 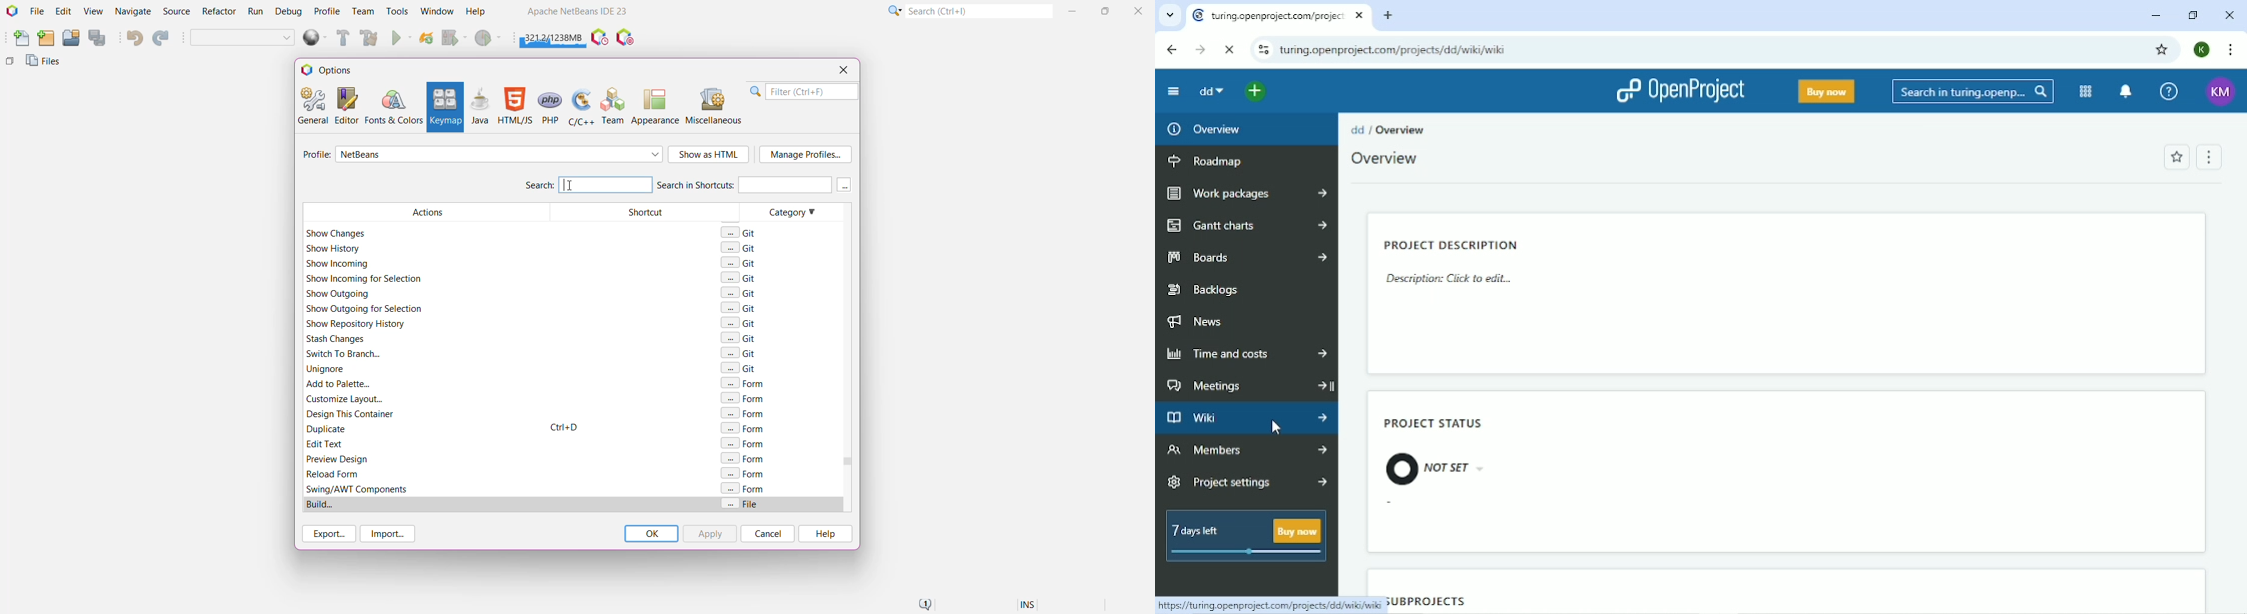 I want to click on Refactor, so click(x=220, y=13).